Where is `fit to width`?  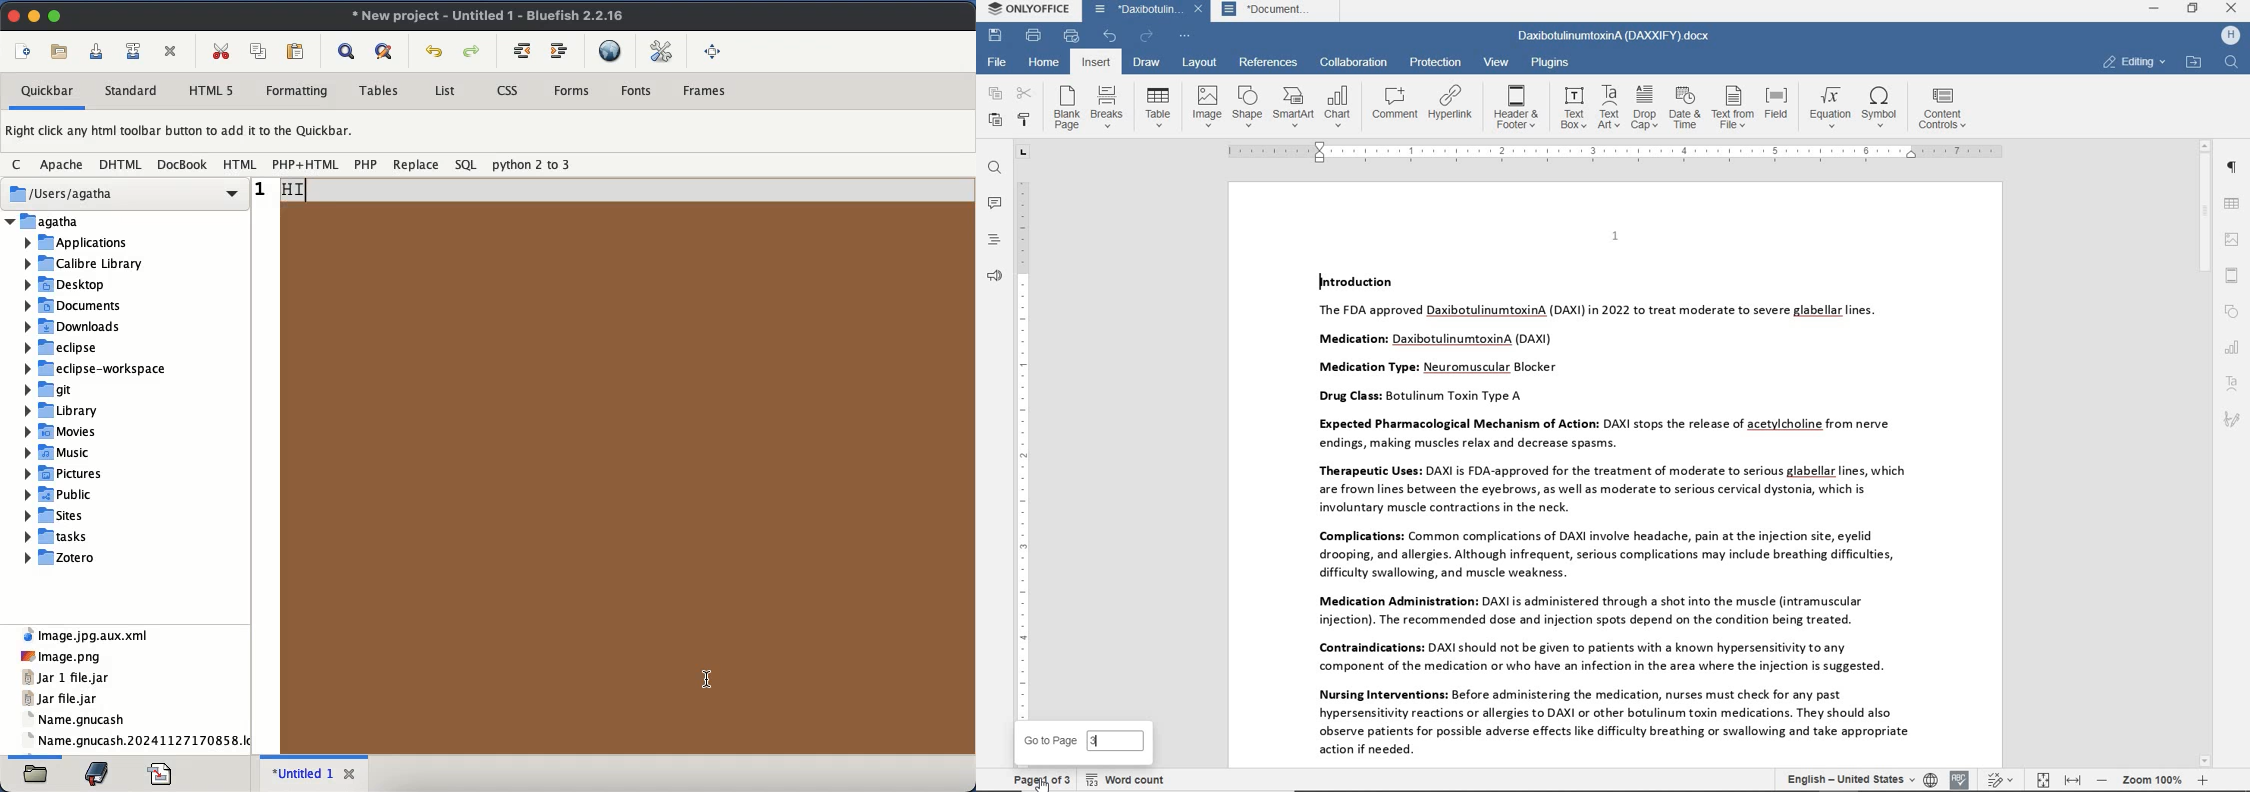 fit to width is located at coordinates (2072, 781).